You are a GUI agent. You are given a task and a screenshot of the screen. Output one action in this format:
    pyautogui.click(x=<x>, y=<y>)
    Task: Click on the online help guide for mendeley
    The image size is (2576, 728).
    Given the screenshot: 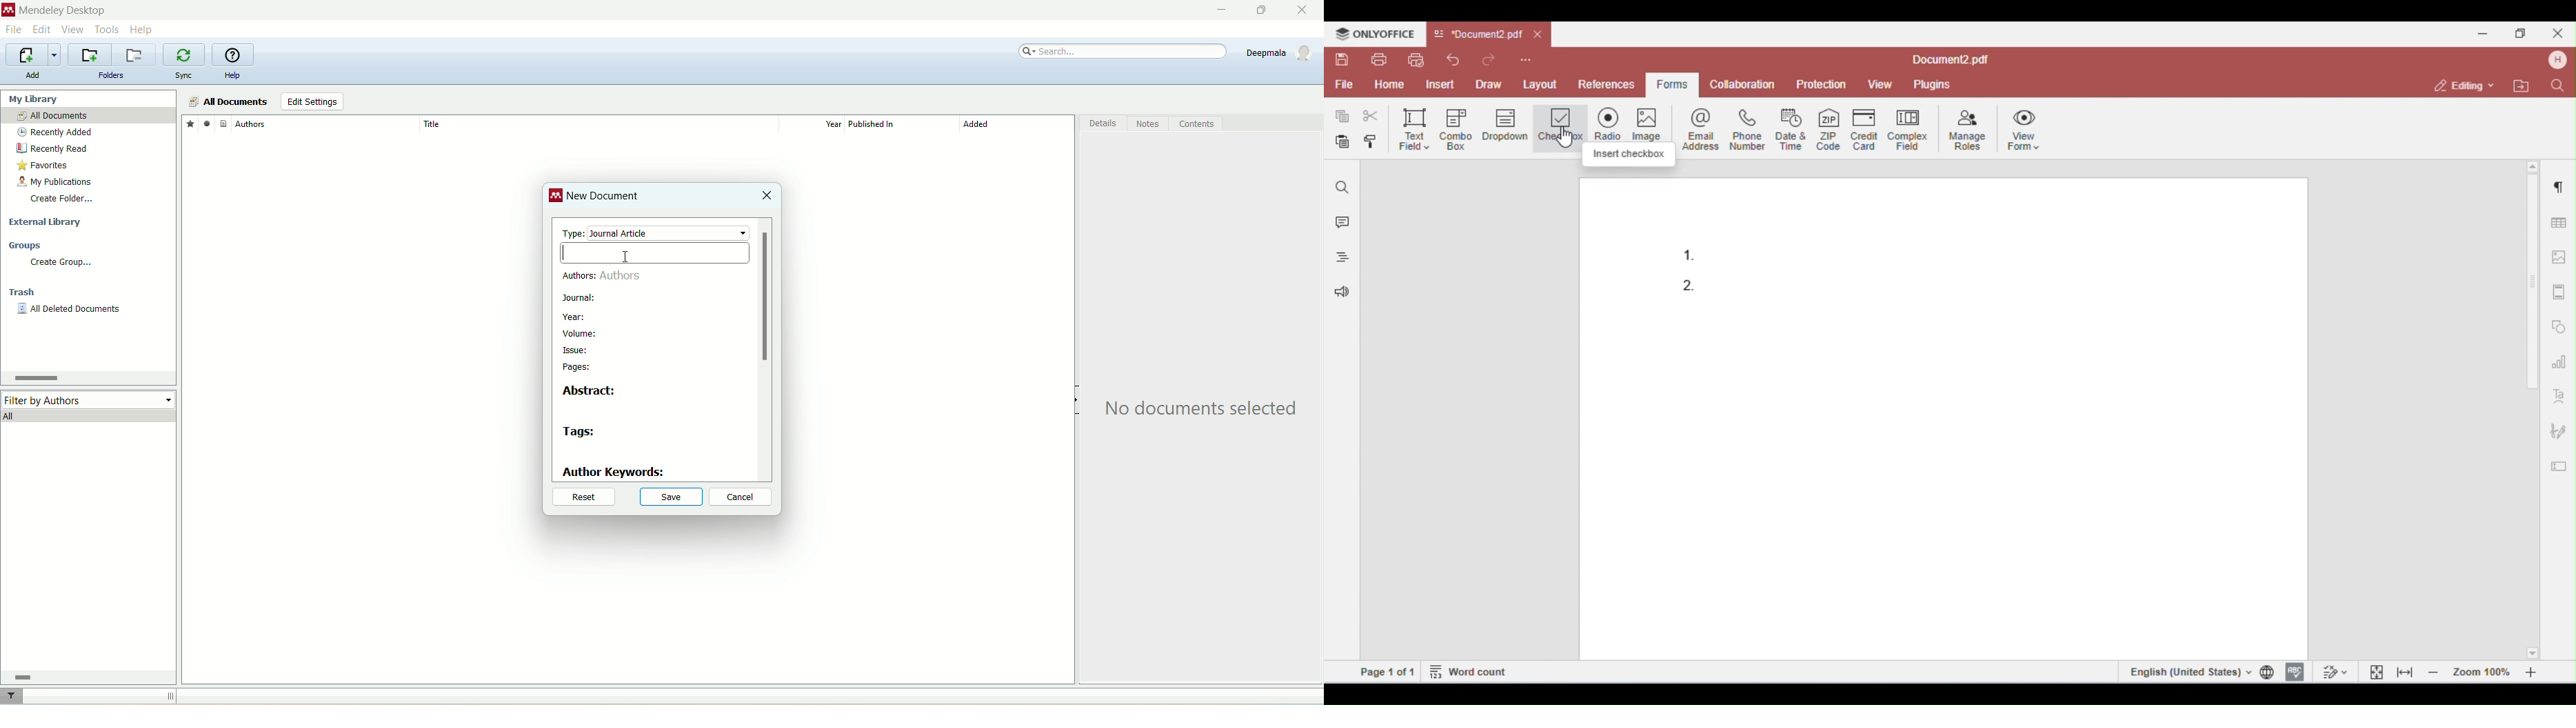 What is the action you would take?
    pyautogui.click(x=234, y=55)
    